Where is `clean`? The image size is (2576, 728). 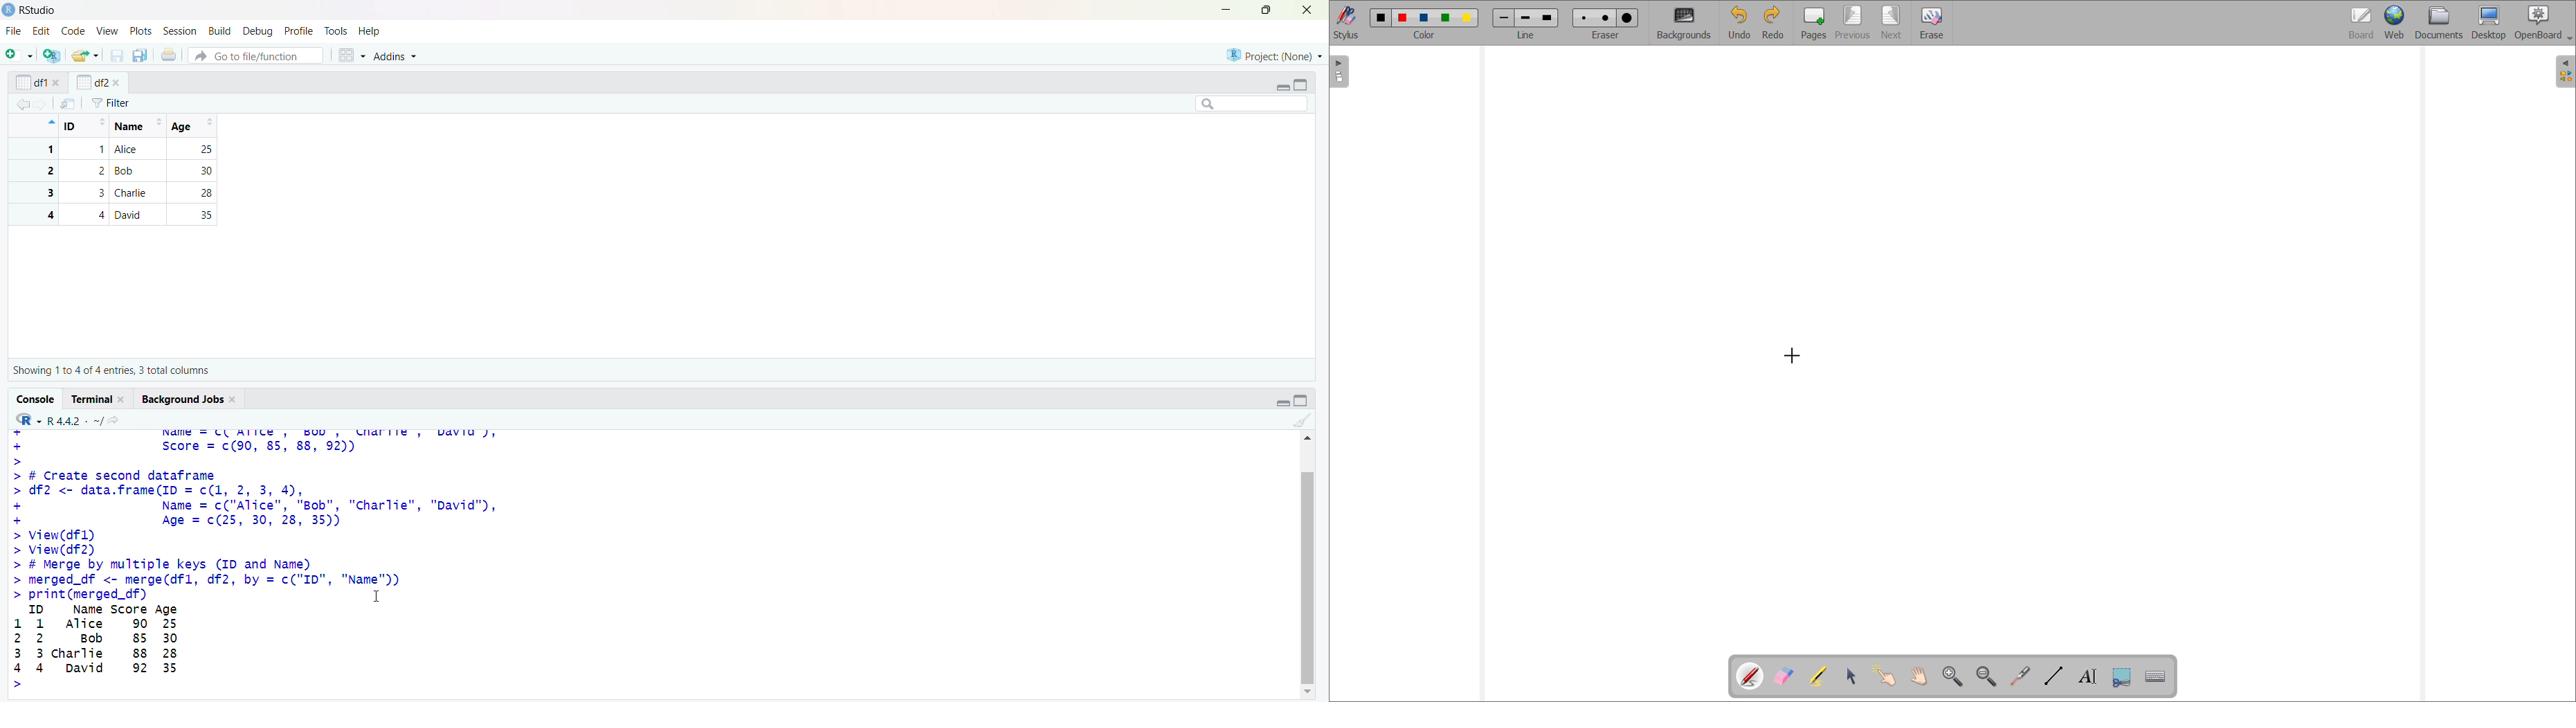
clean is located at coordinates (1303, 421).